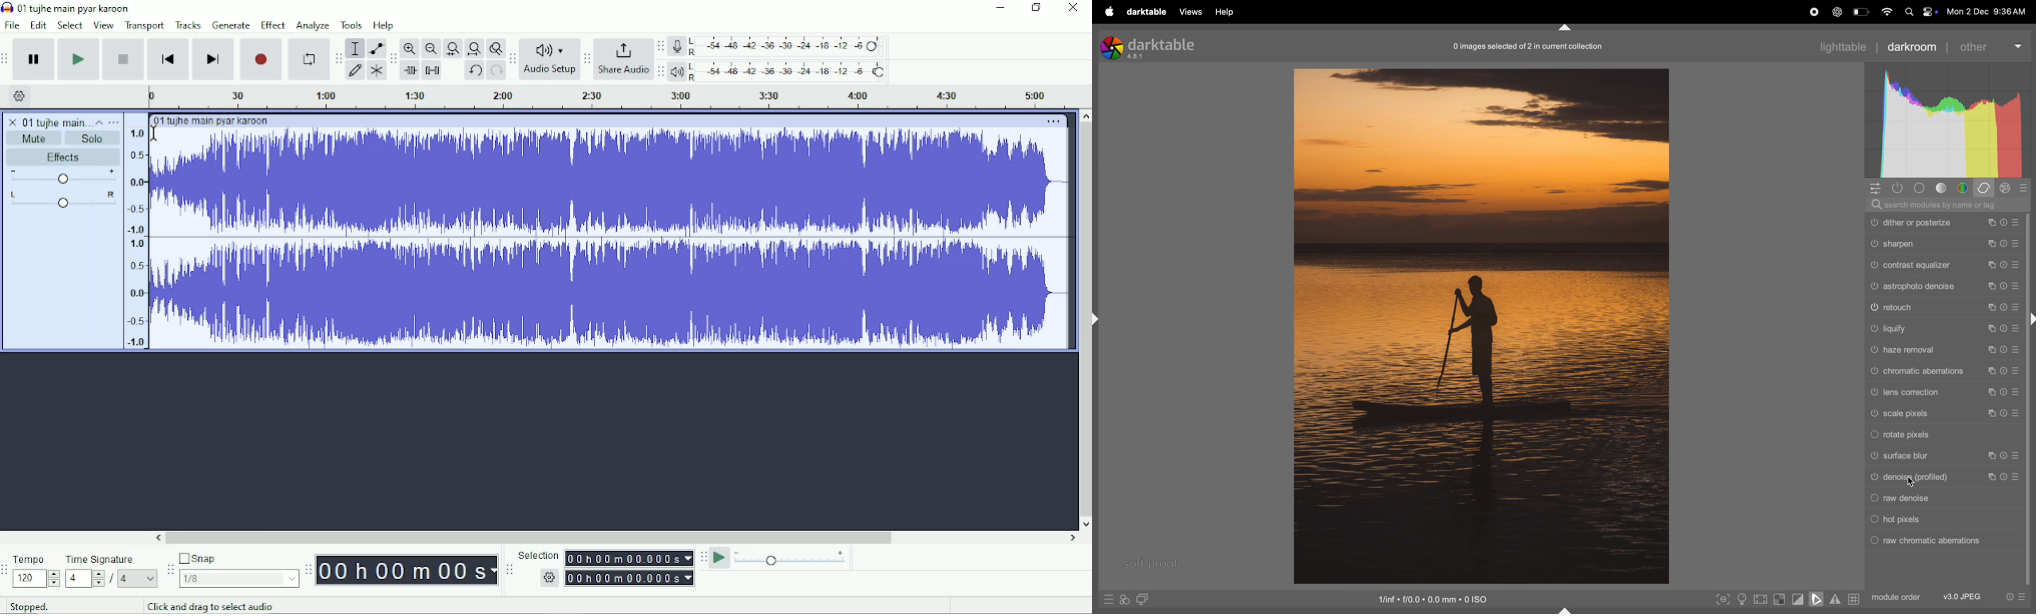 Image resolution: width=2044 pixels, height=616 pixels. Describe the element at coordinates (623, 59) in the screenshot. I see `Share Audio` at that location.